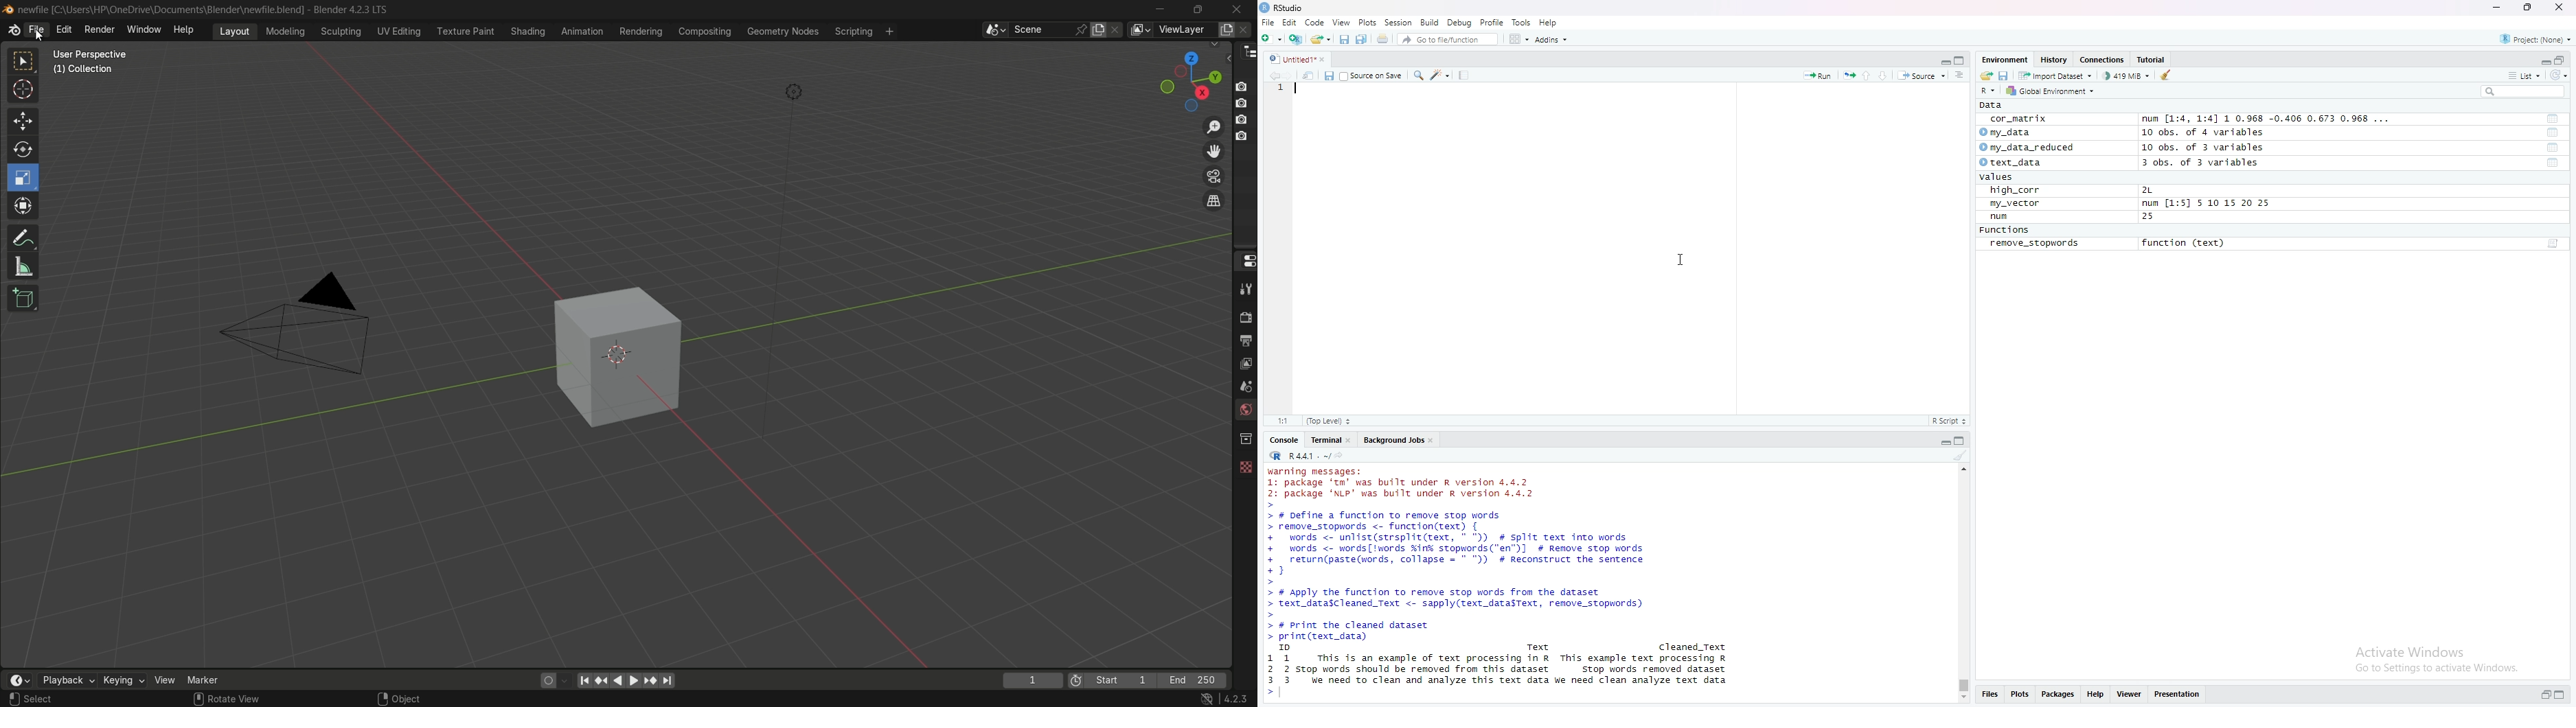  What do you see at coordinates (1327, 76) in the screenshot?
I see `Save` at bounding box center [1327, 76].